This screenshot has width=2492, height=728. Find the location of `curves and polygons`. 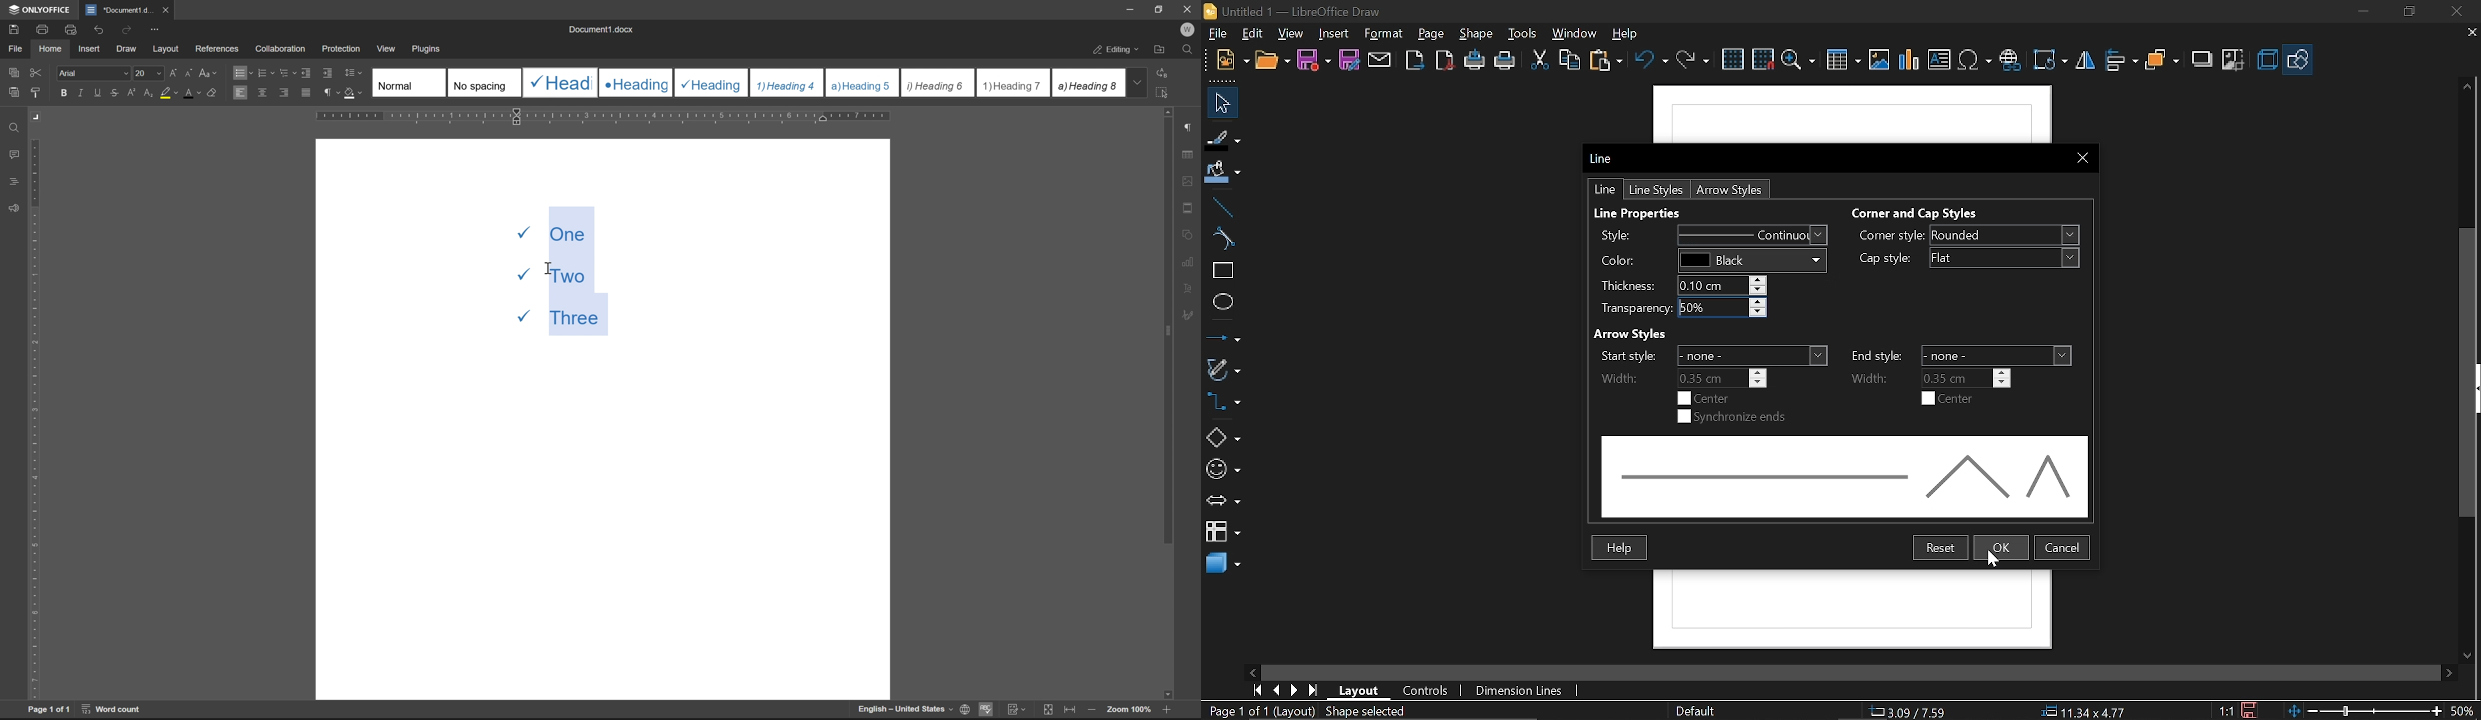

curves and polygons is located at coordinates (1223, 367).